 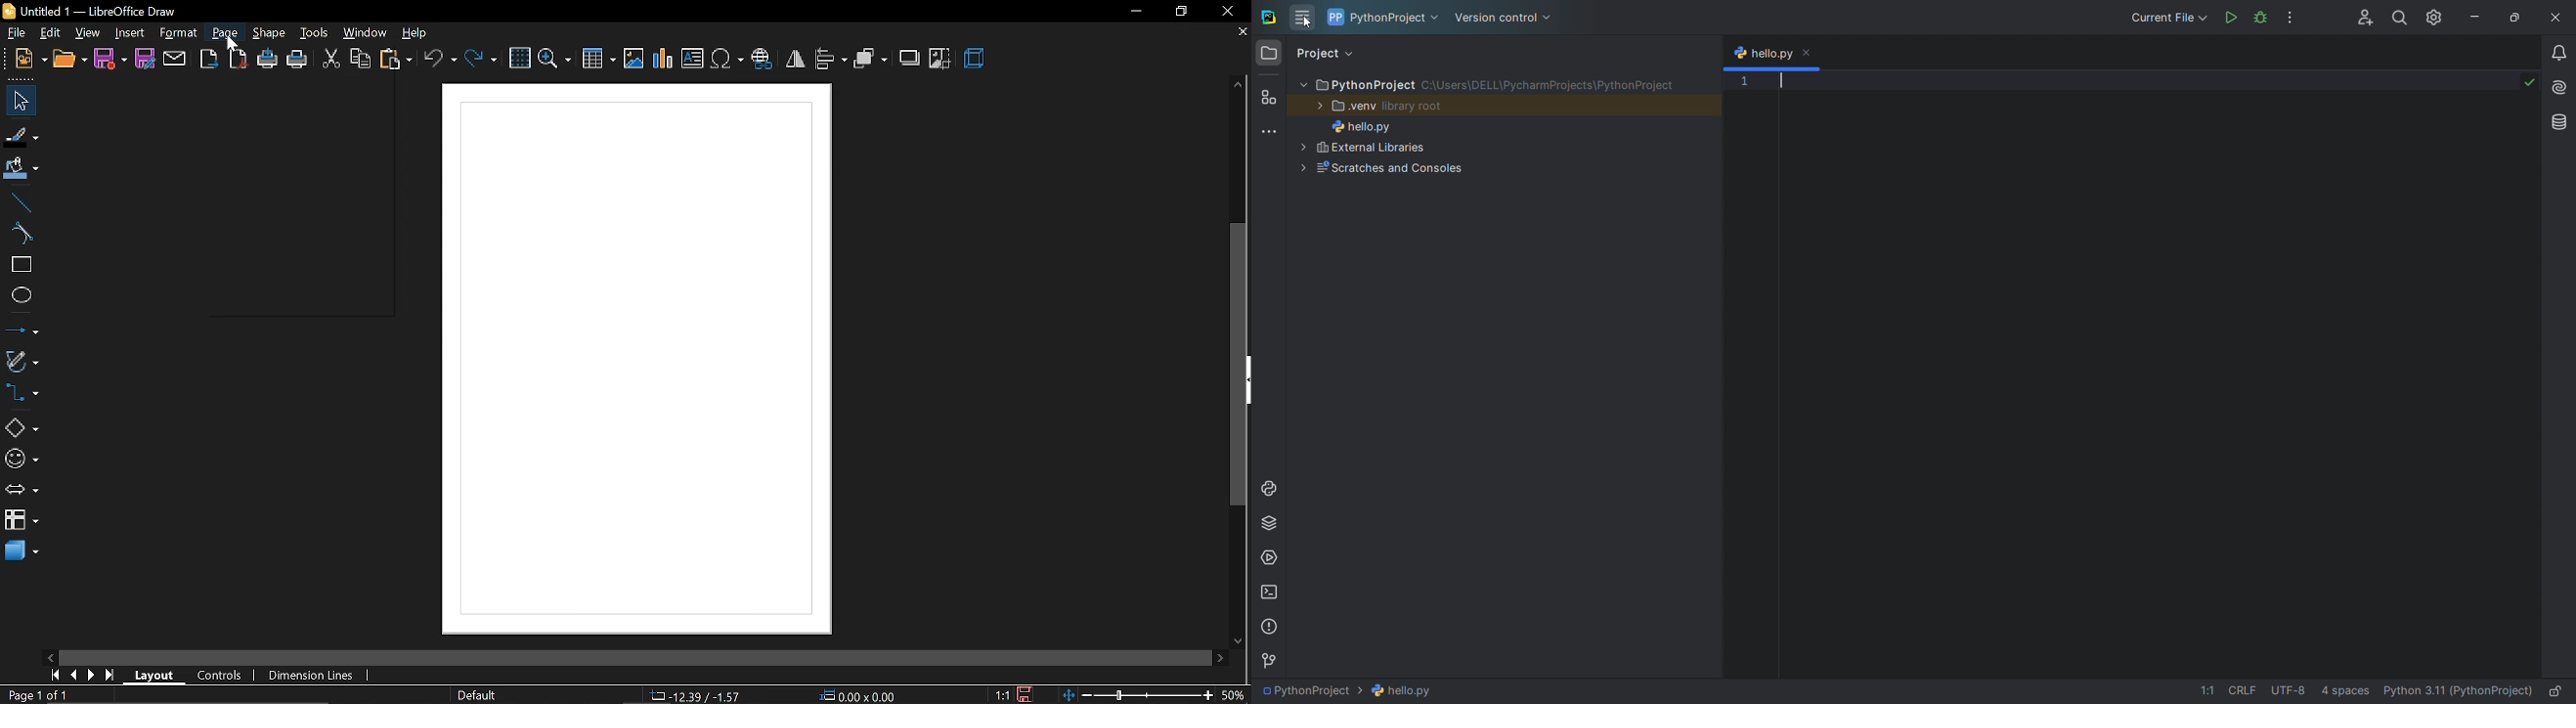 What do you see at coordinates (440, 60) in the screenshot?
I see `undo` at bounding box center [440, 60].